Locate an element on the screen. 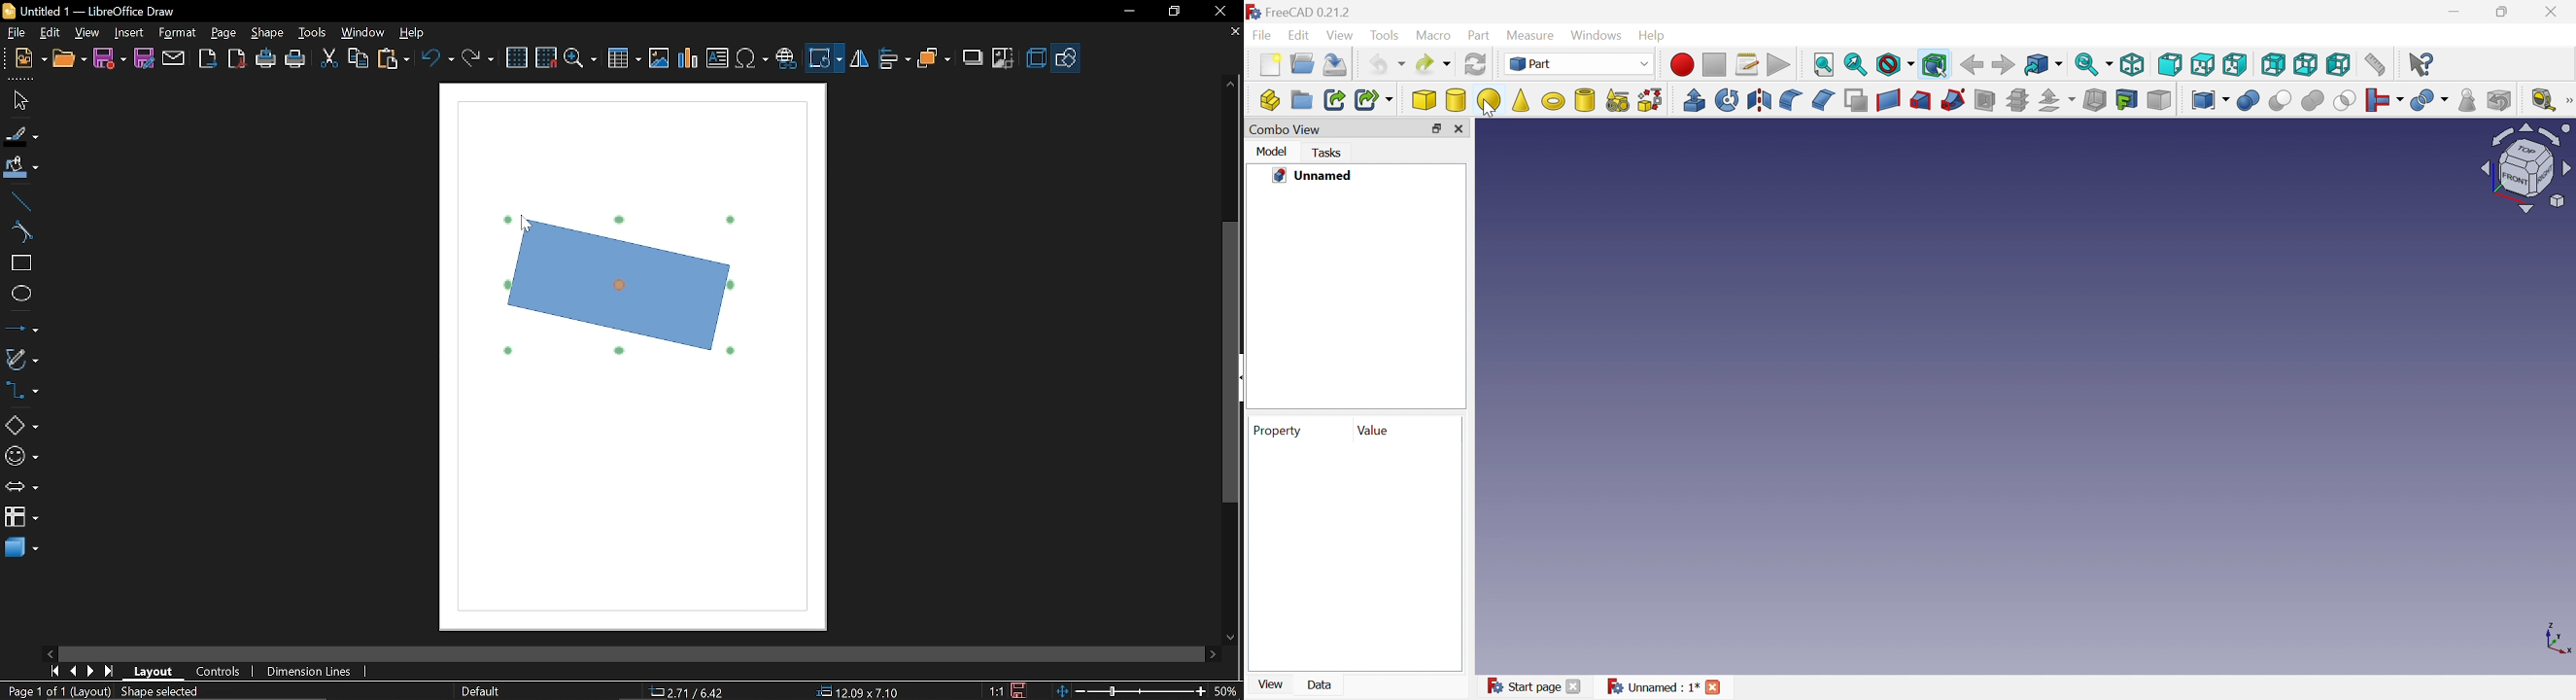  3d shapes is located at coordinates (21, 548).